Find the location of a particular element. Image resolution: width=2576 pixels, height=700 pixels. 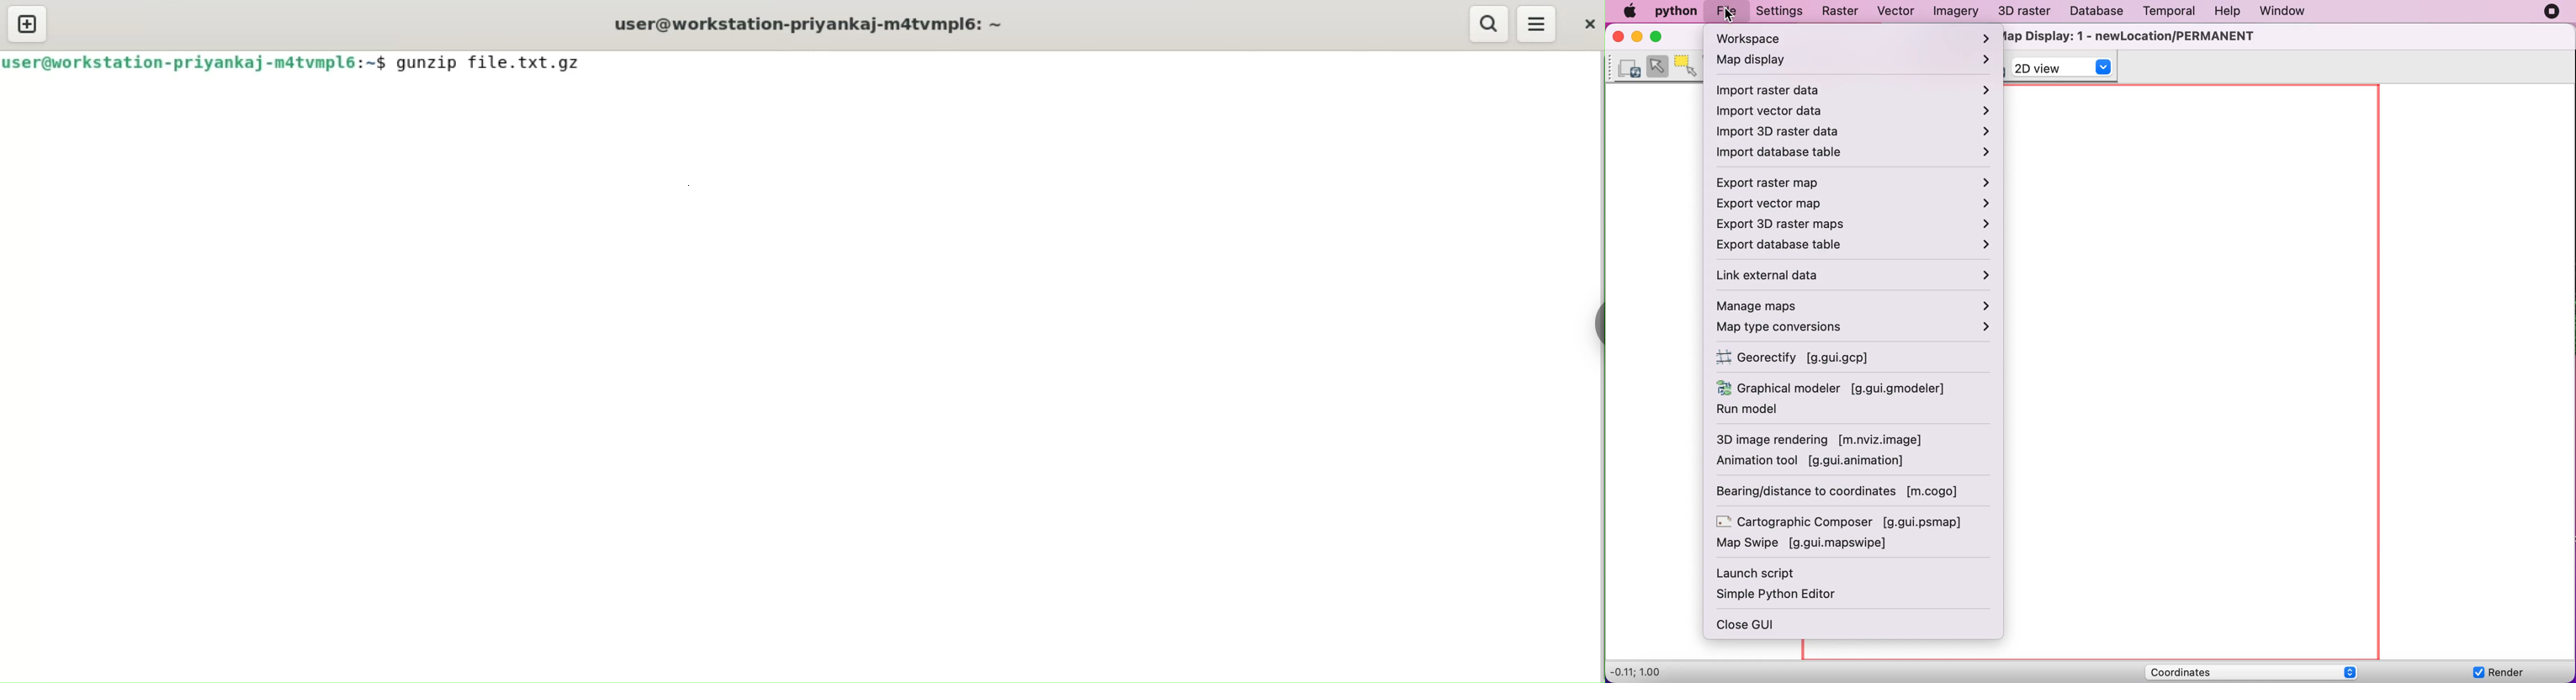

new tab is located at coordinates (27, 25).